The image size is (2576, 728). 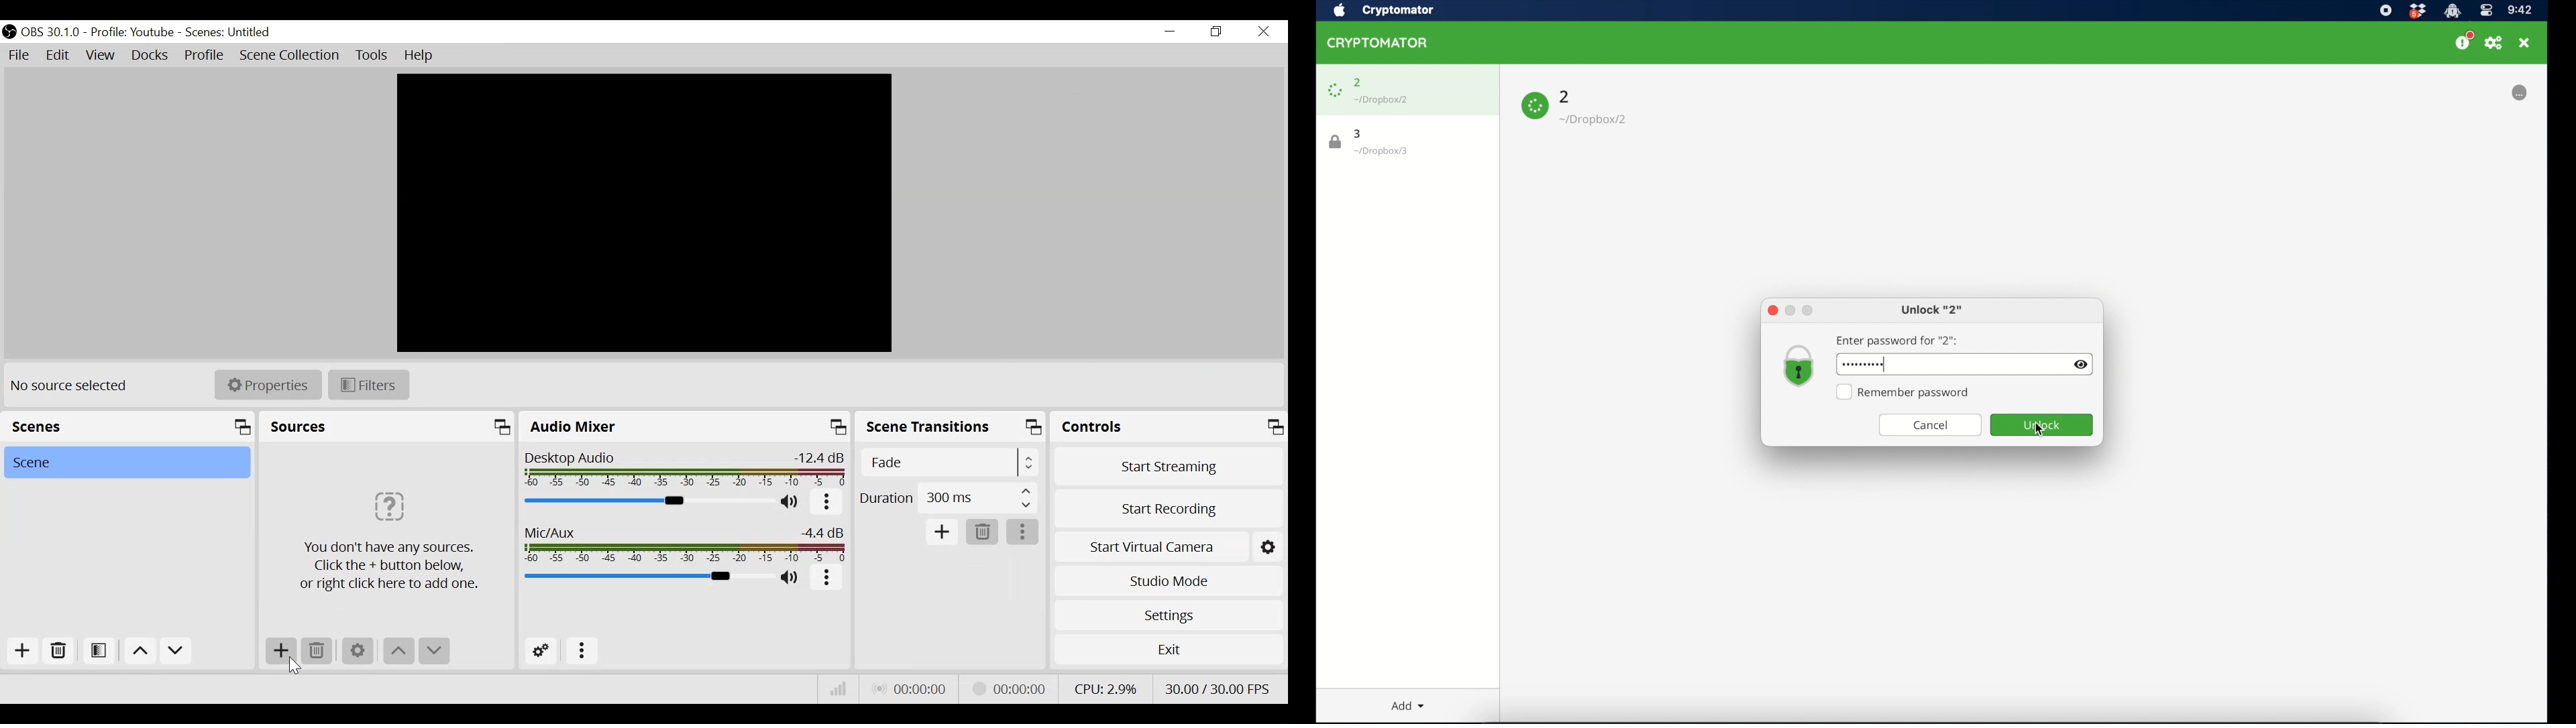 I want to click on CPU Usage, so click(x=1106, y=688).